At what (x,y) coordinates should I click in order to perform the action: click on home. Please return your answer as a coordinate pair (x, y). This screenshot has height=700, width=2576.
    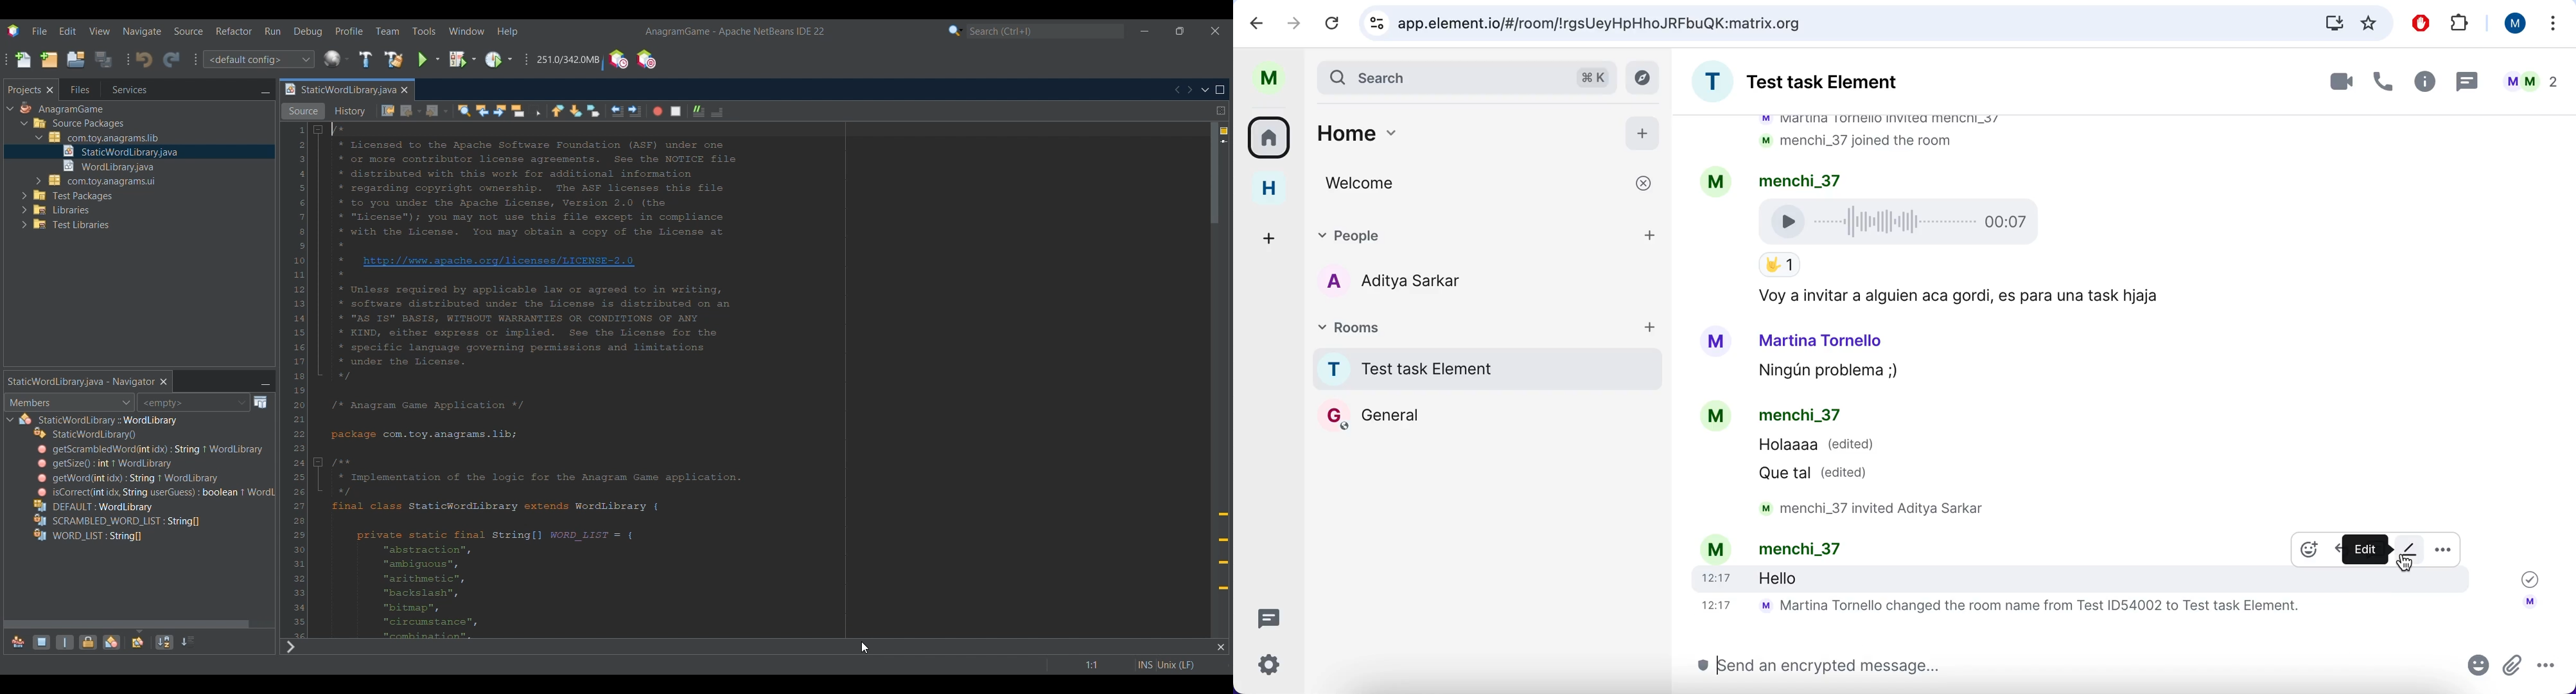
    Looking at the image, I should click on (1268, 192).